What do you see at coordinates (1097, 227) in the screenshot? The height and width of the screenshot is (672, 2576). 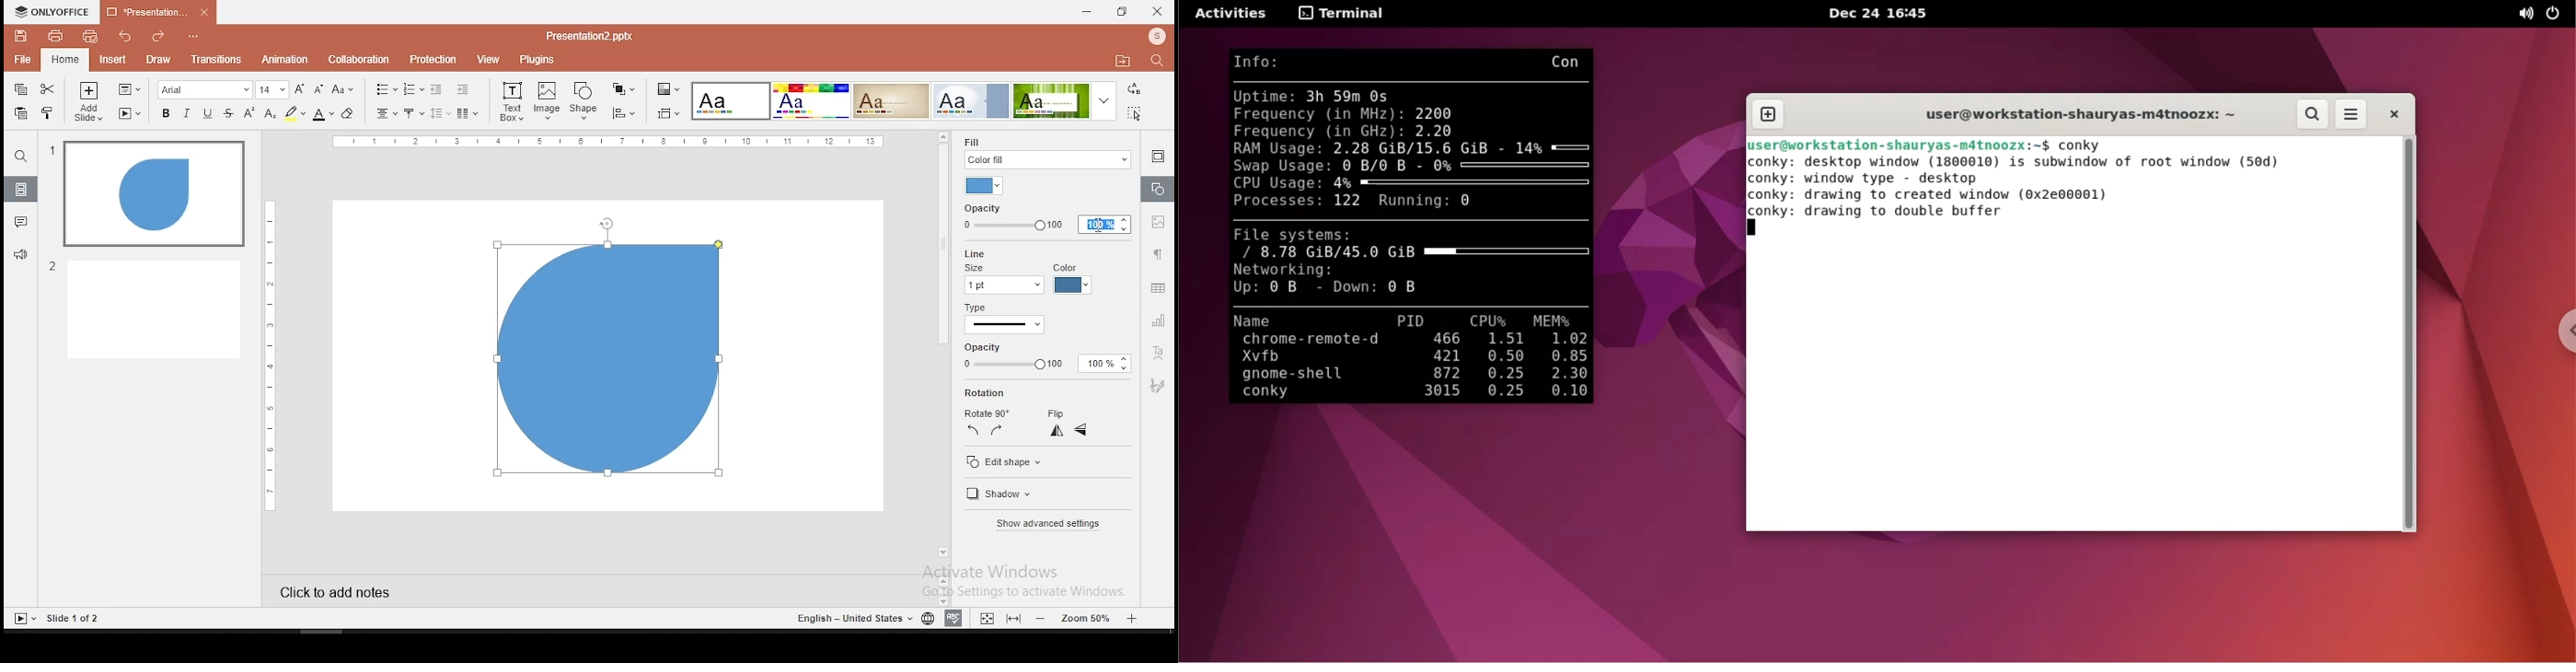 I see `mouse pointer` at bounding box center [1097, 227].